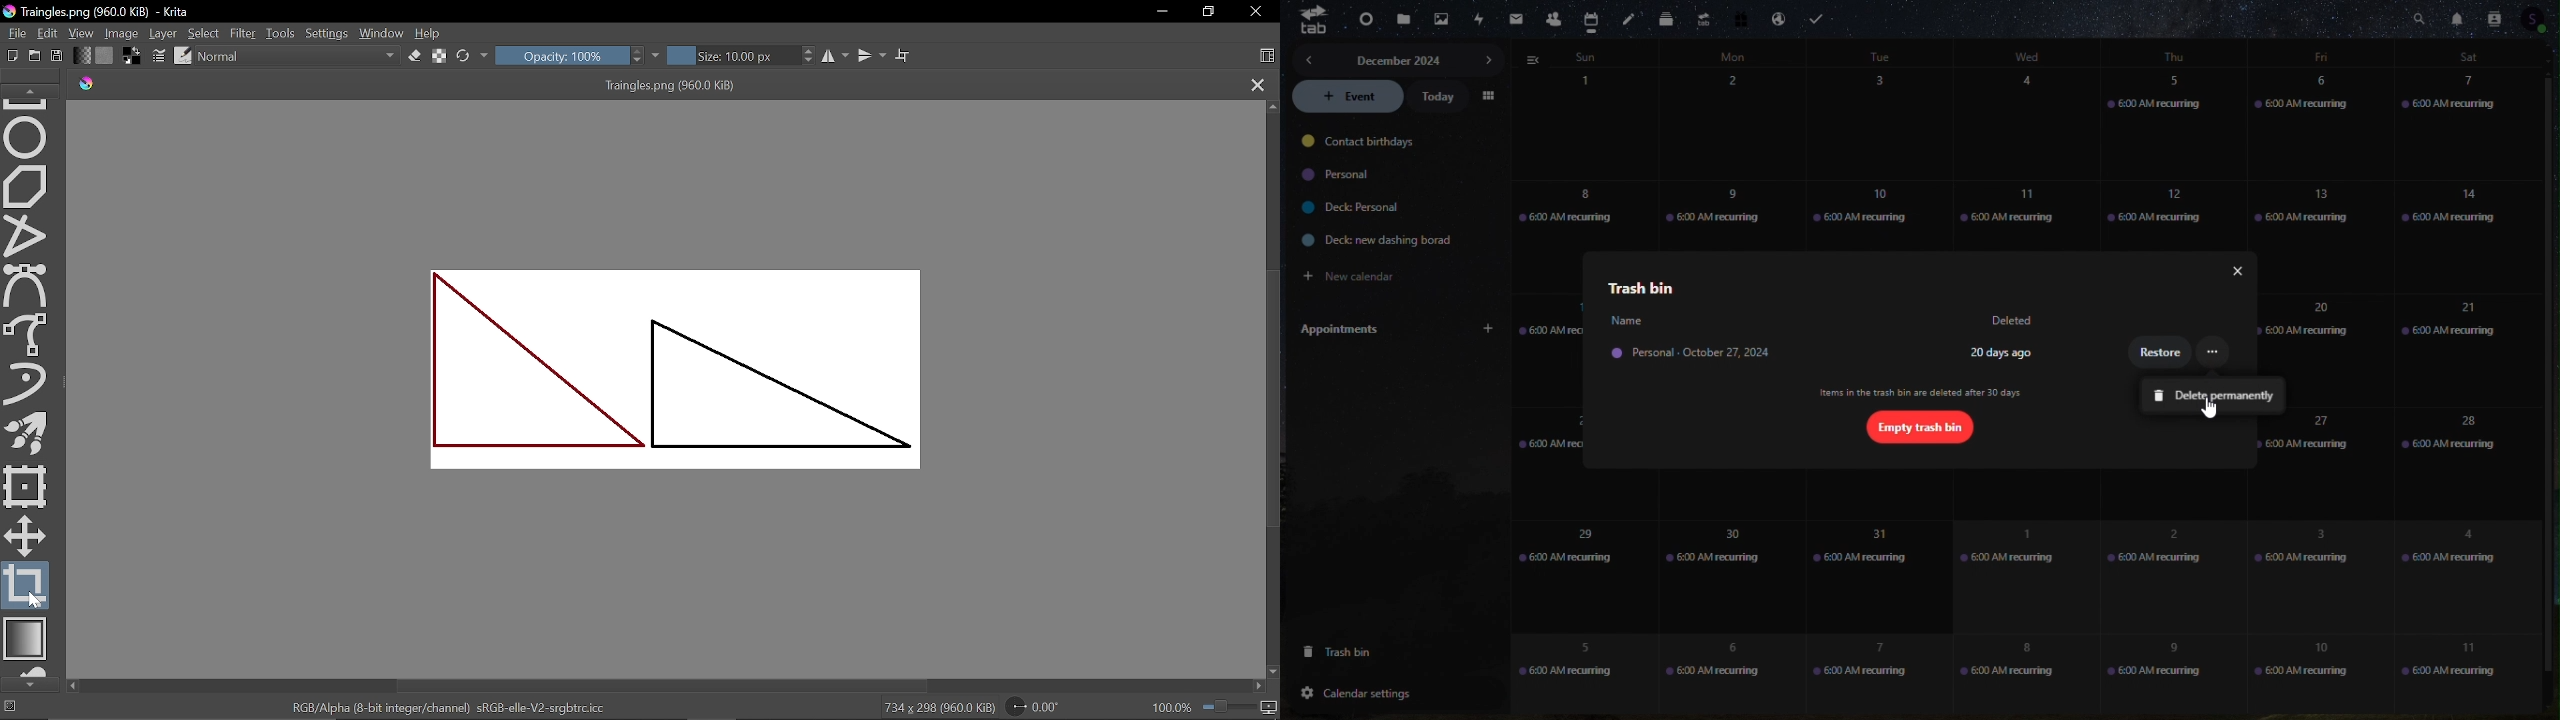 The image size is (2576, 728). What do you see at coordinates (105, 56) in the screenshot?
I see `Fill pattern` at bounding box center [105, 56].